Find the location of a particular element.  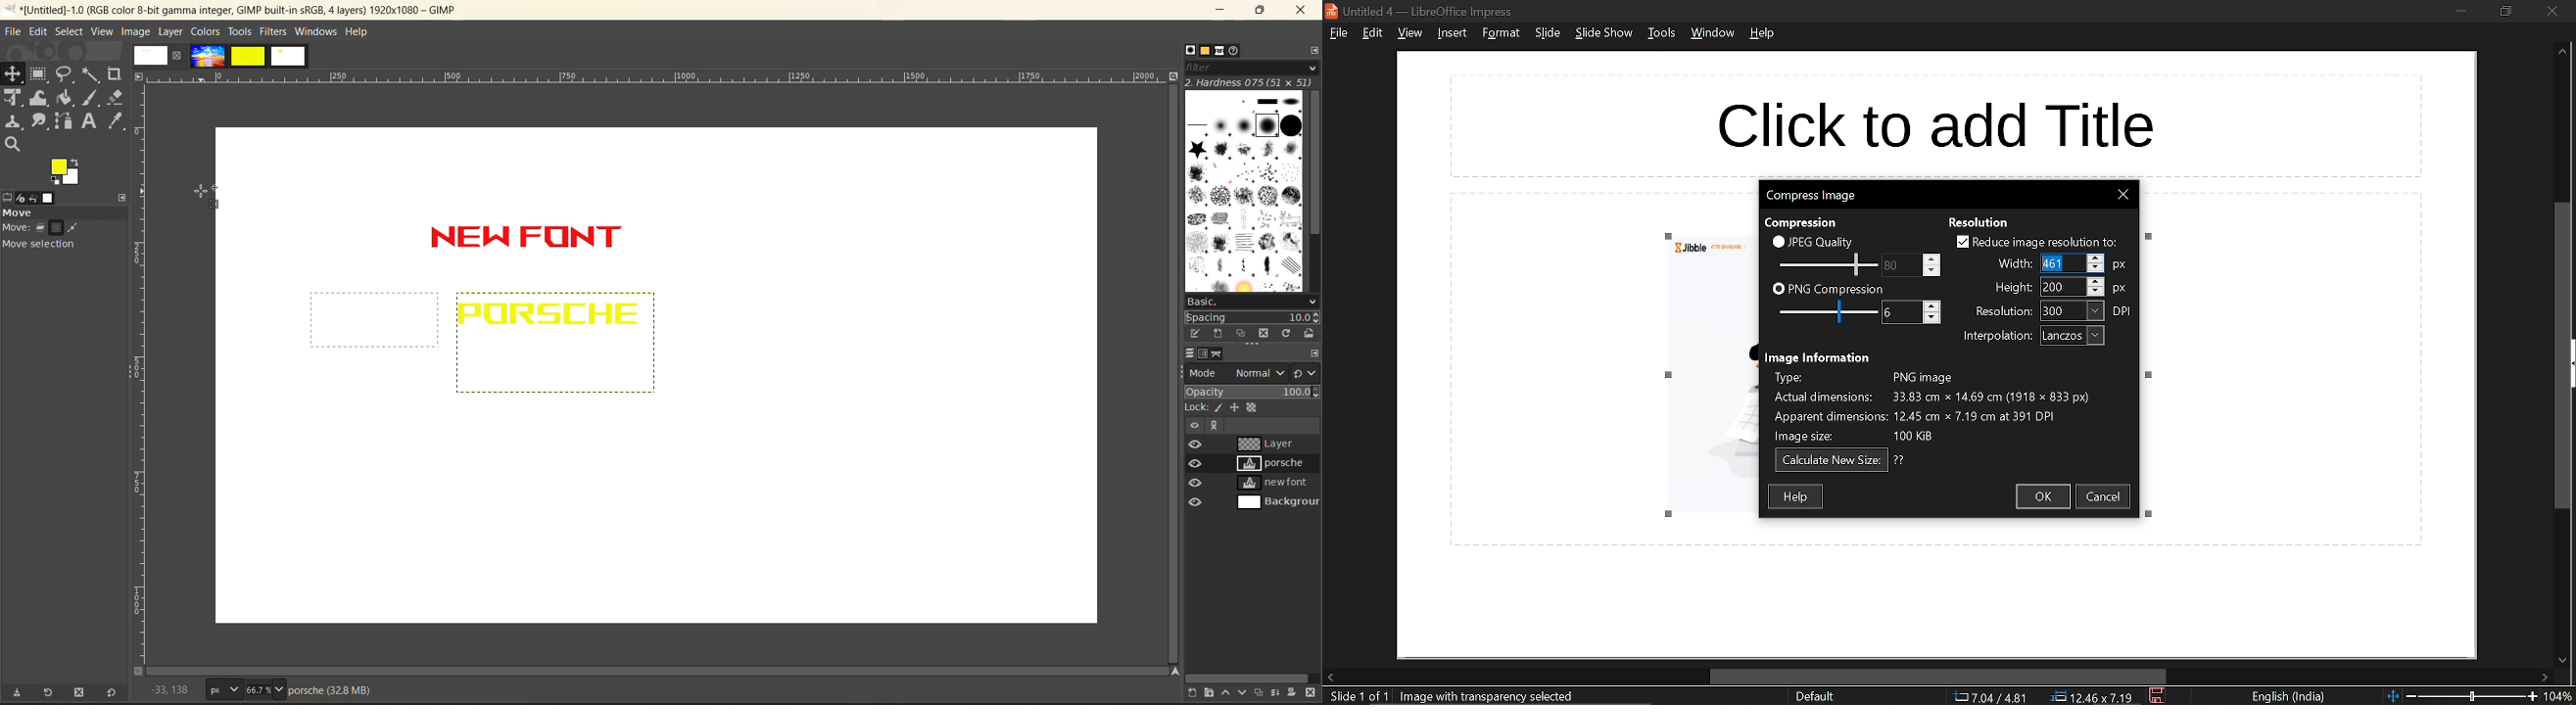

file is located at coordinates (1338, 34).